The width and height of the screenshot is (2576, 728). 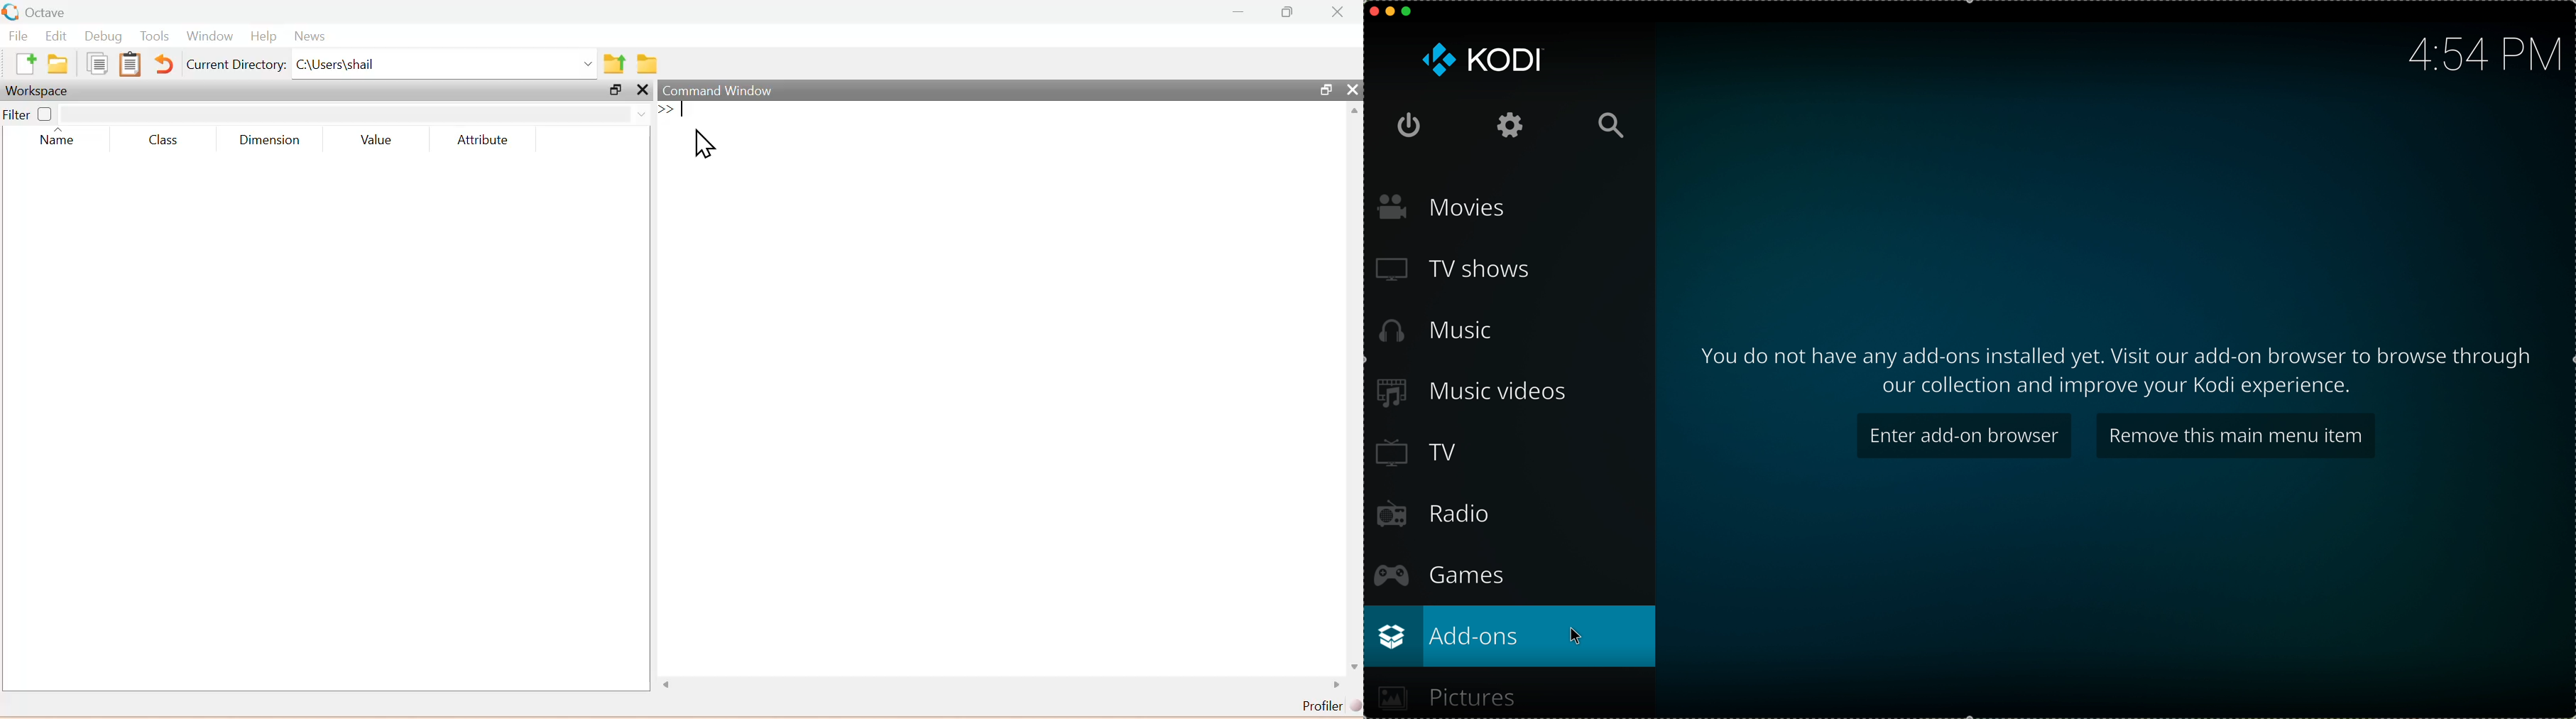 What do you see at coordinates (1444, 208) in the screenshot?
I see `movies` at bounding box center [1444, 208].